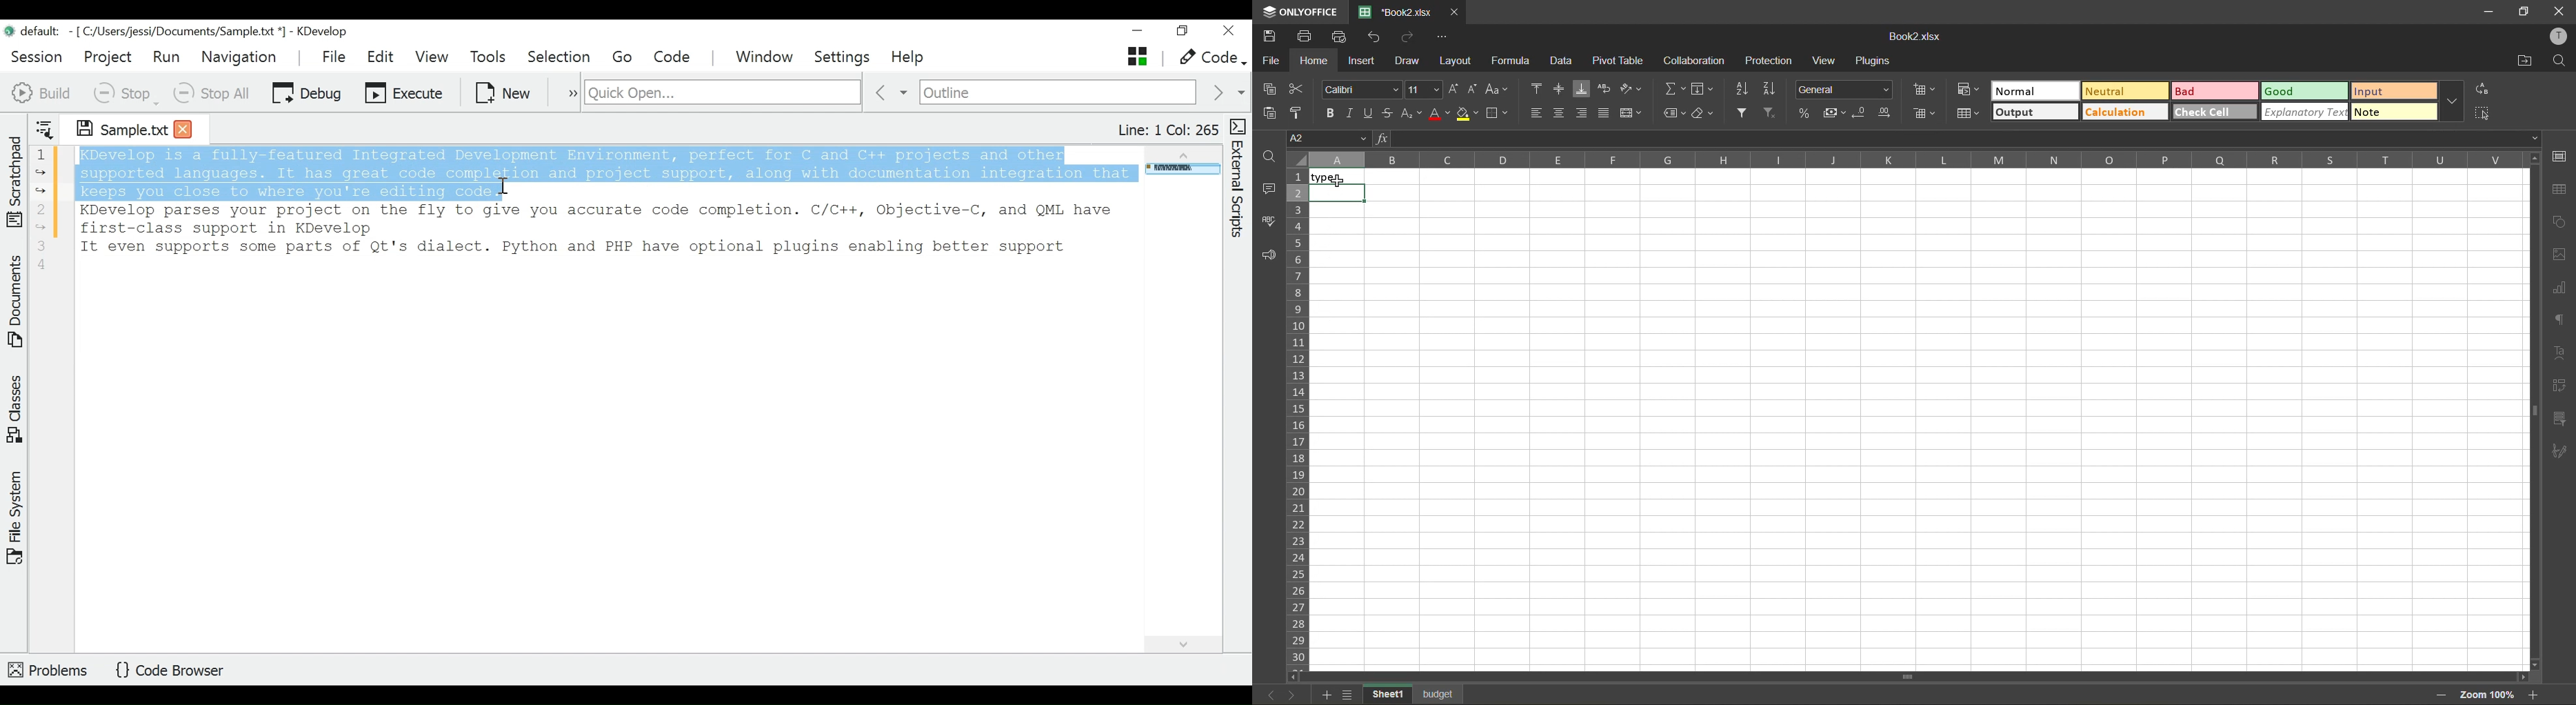 The image size is (2576, 728). I want to click on close tab, so click(1456, 12).